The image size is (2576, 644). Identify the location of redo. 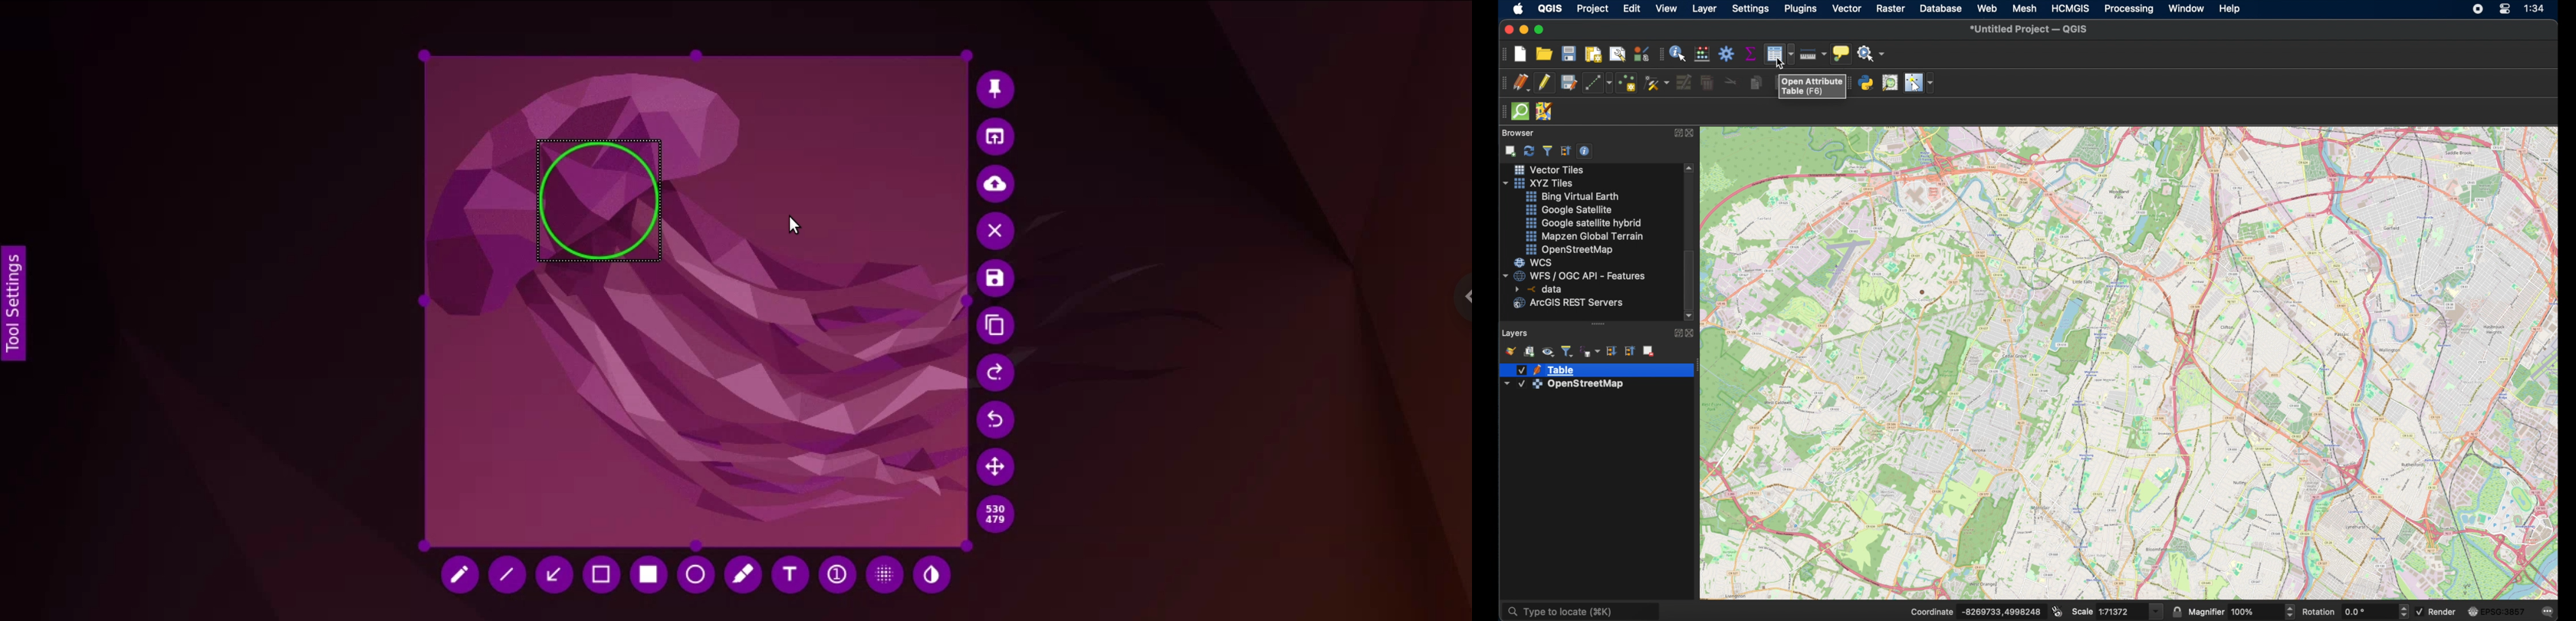
(995, 418).